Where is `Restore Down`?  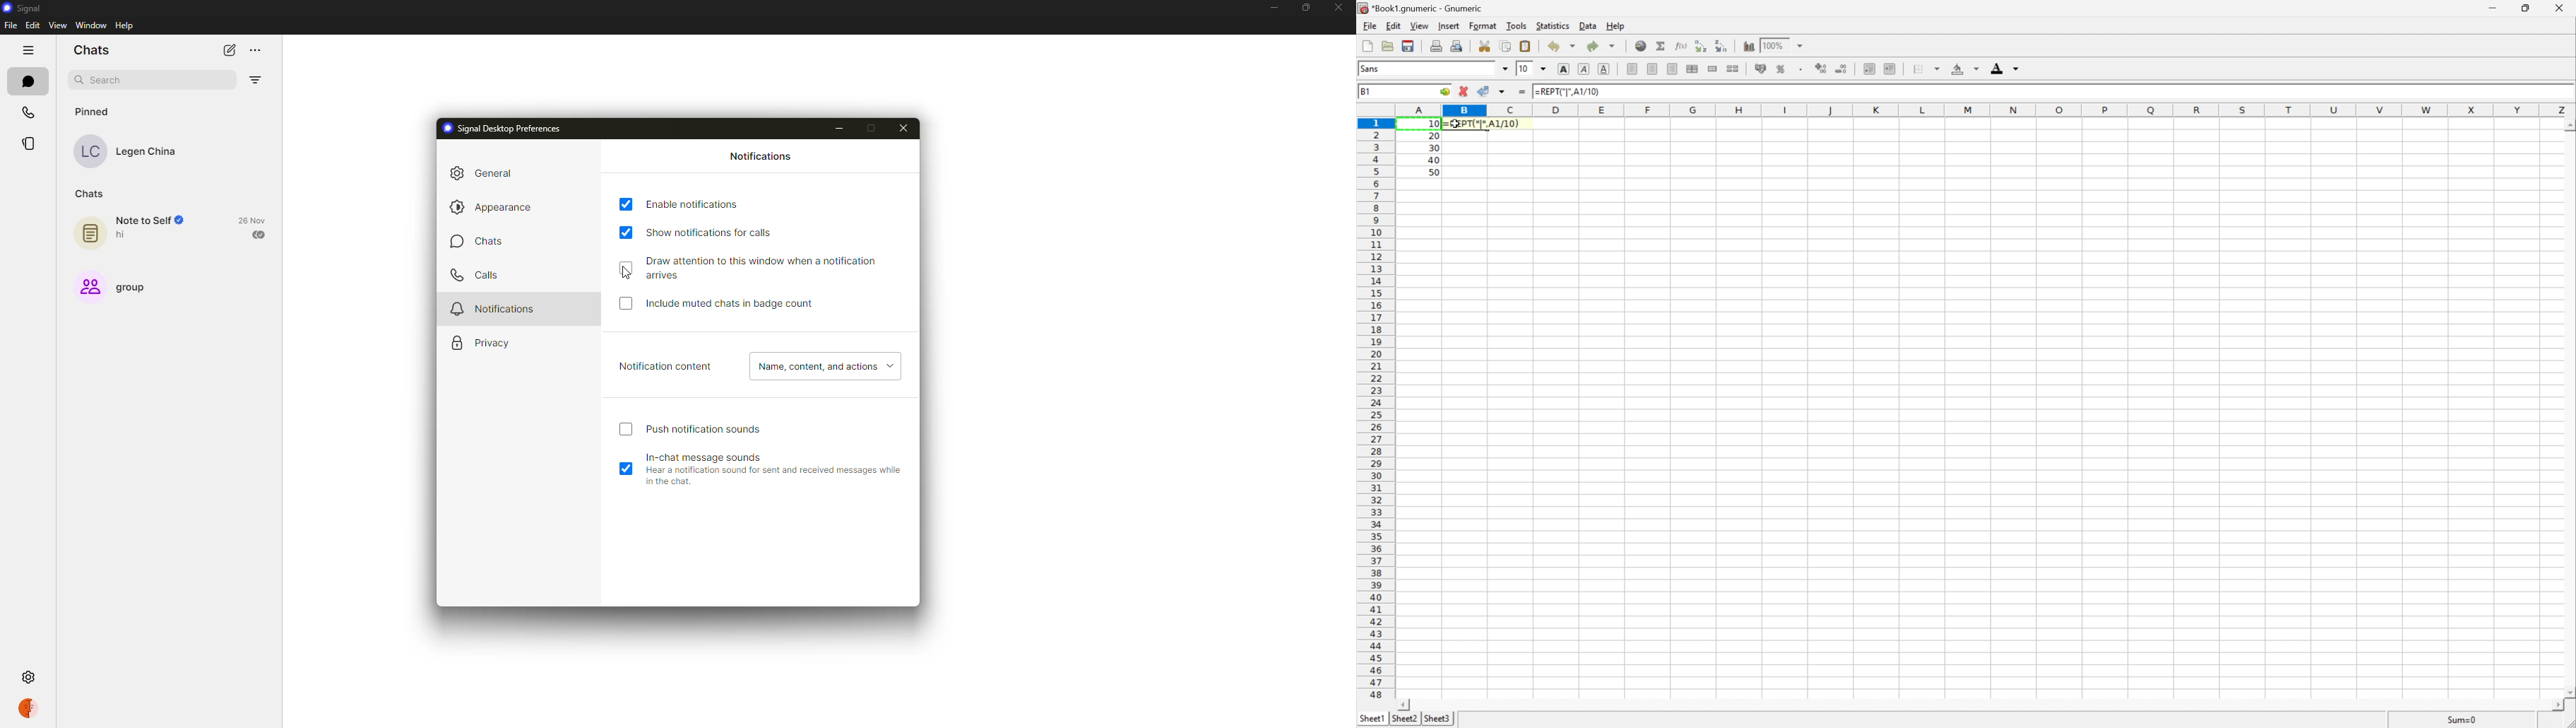 Restore Down is located at coordinates (2528, 7).